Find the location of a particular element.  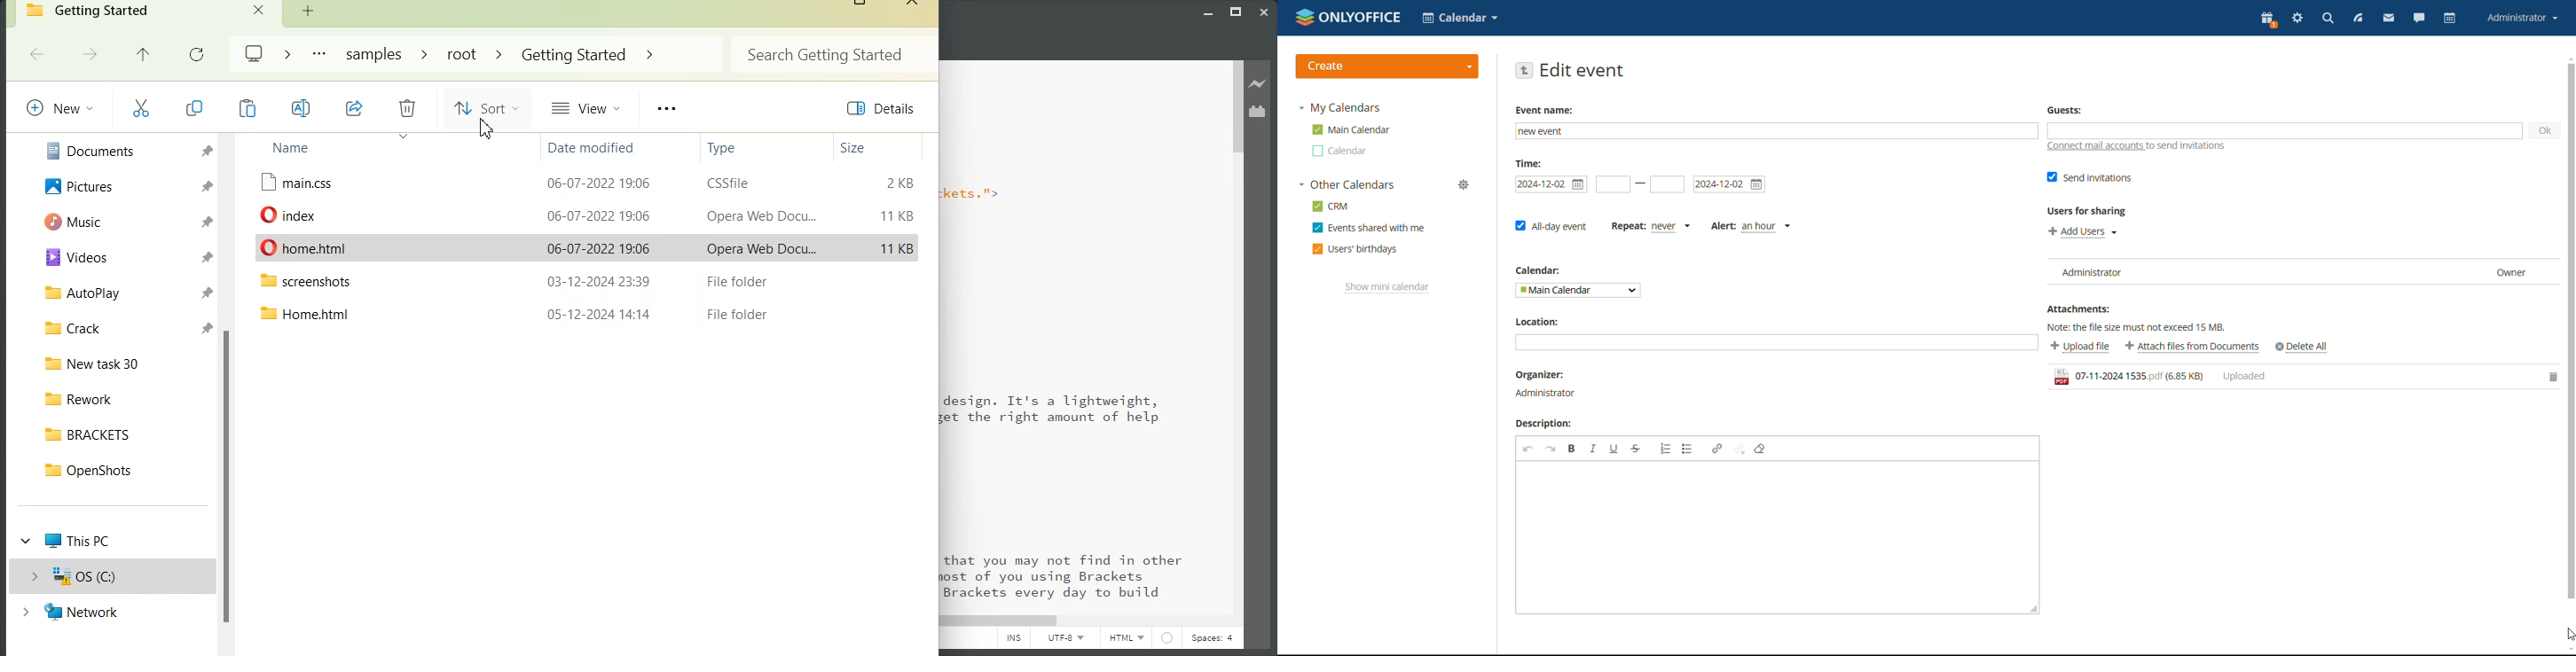

Refresh is located at coordinates (199, 53).